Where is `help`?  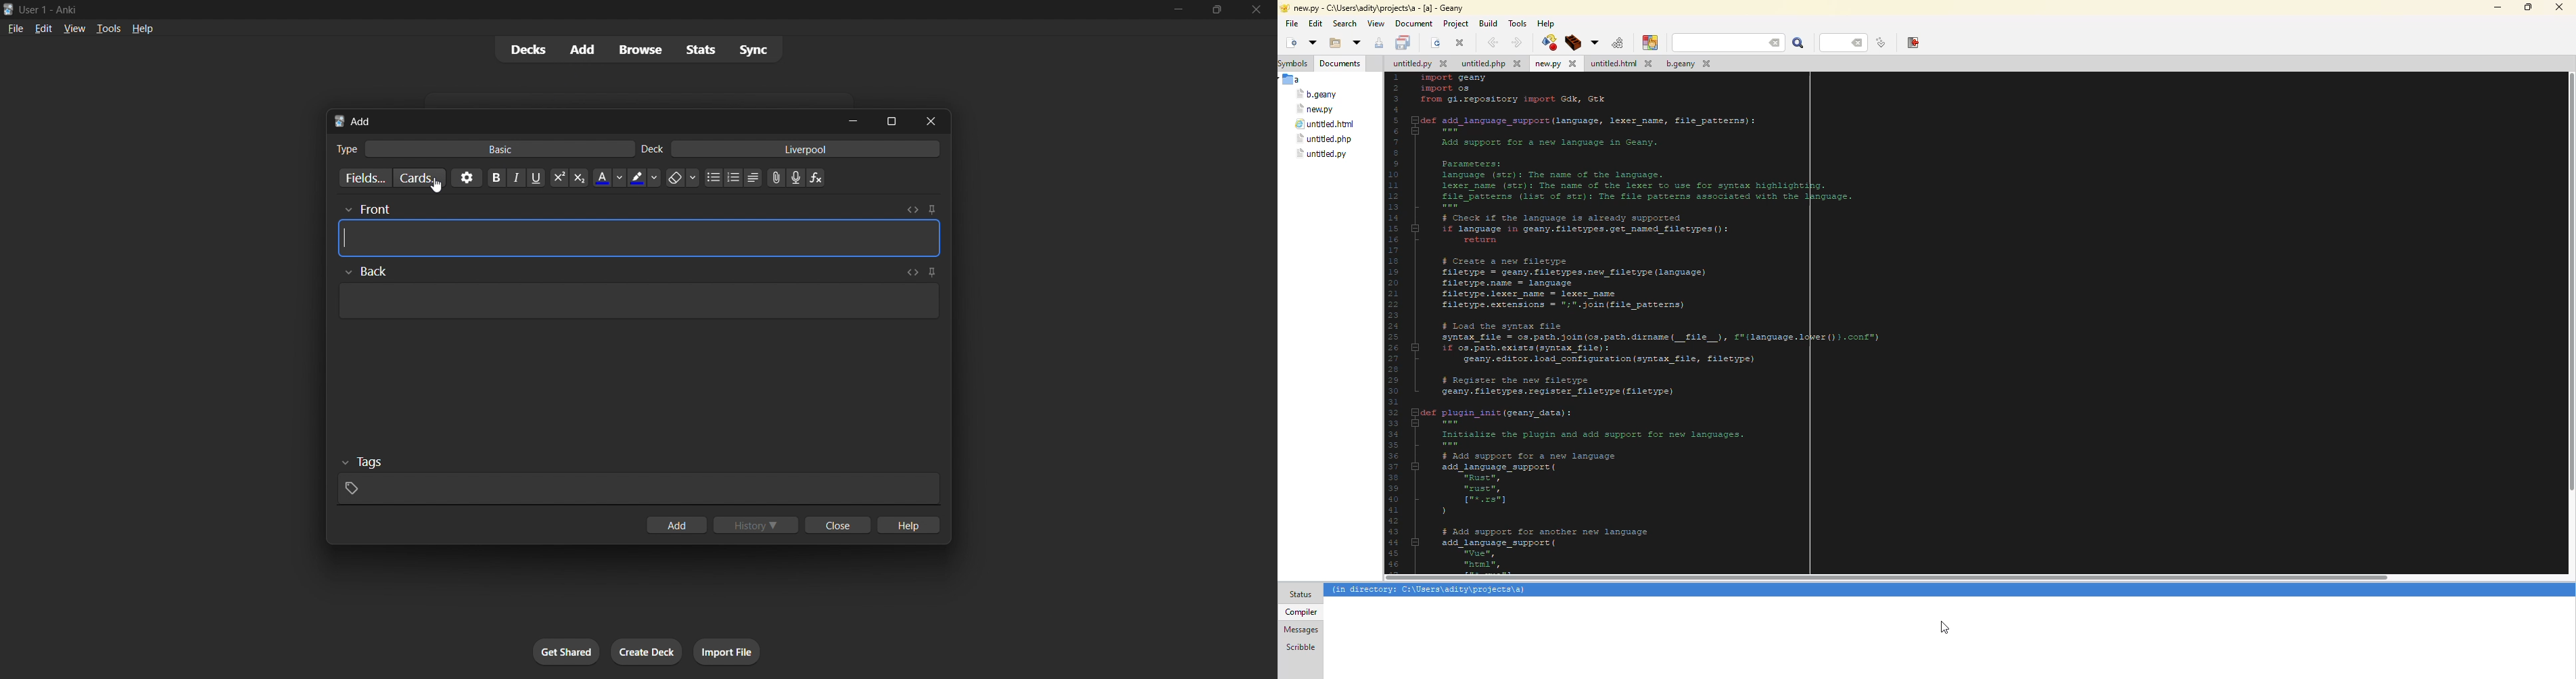 help is located at coordinates (144, 29).